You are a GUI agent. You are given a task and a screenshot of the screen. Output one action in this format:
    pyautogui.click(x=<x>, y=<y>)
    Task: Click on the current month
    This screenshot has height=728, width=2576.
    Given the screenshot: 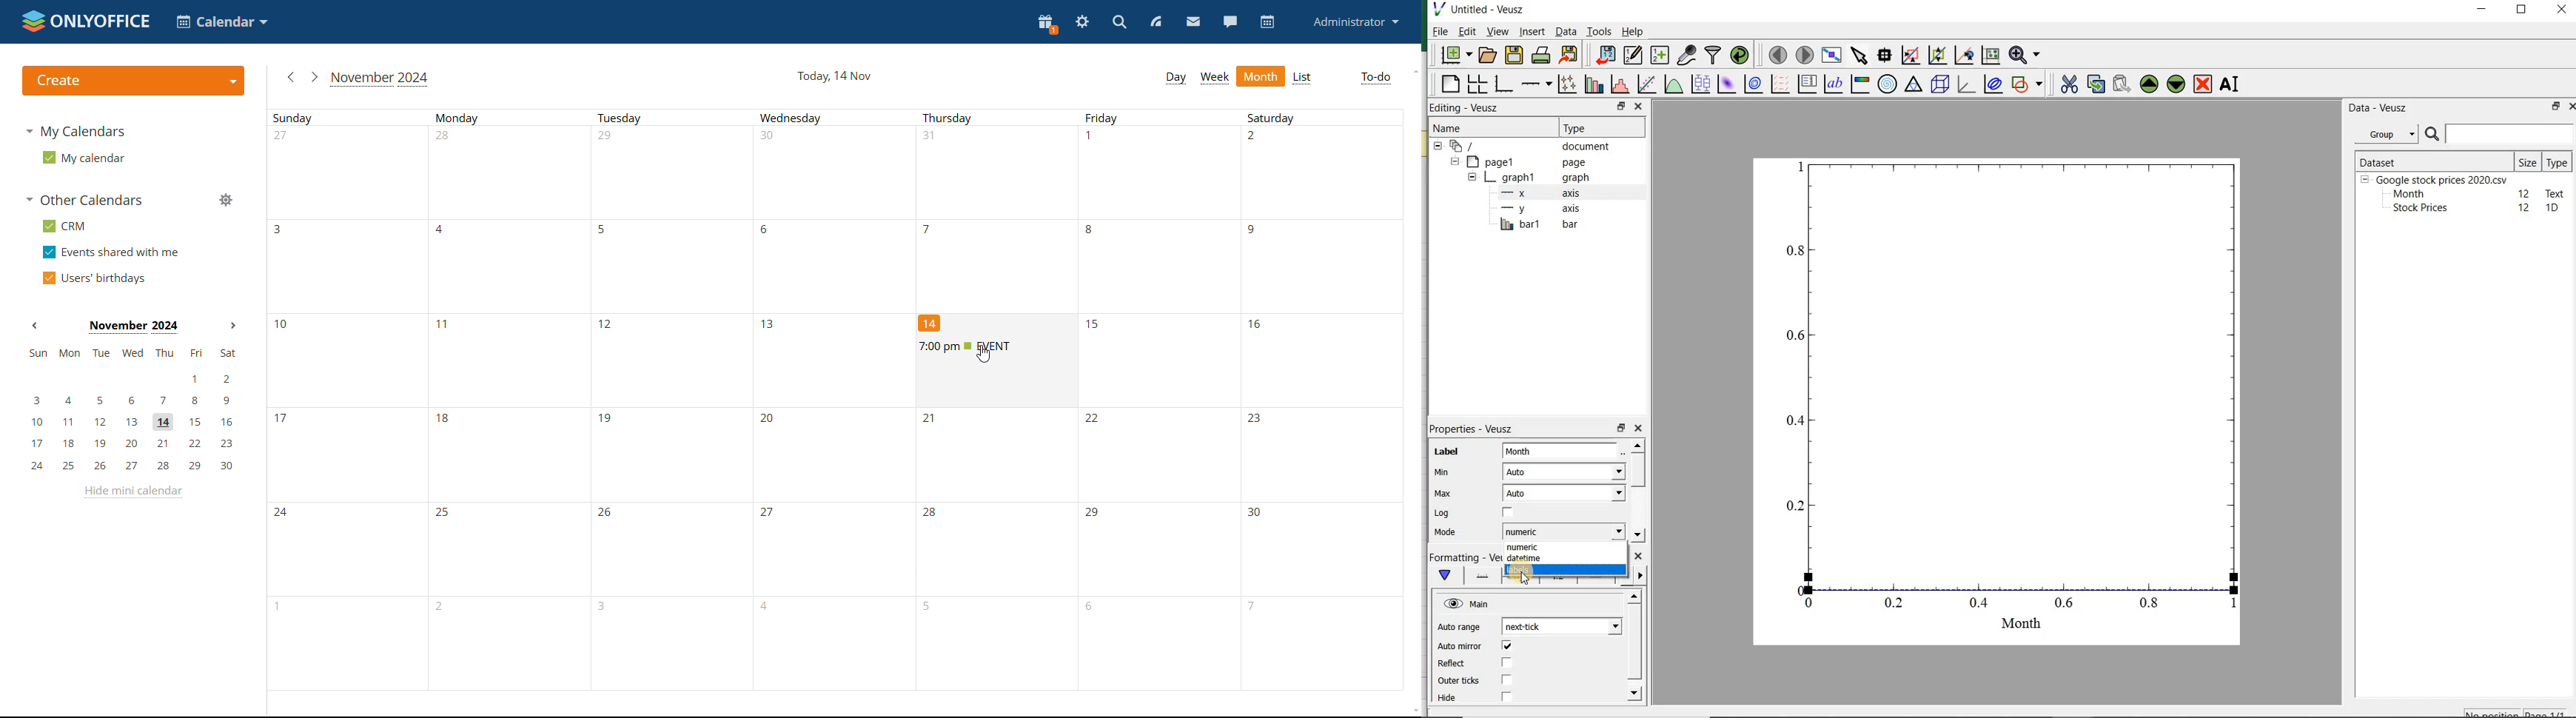 What is the action you would take?
    pyautogui.click(x=133, y=328)
    